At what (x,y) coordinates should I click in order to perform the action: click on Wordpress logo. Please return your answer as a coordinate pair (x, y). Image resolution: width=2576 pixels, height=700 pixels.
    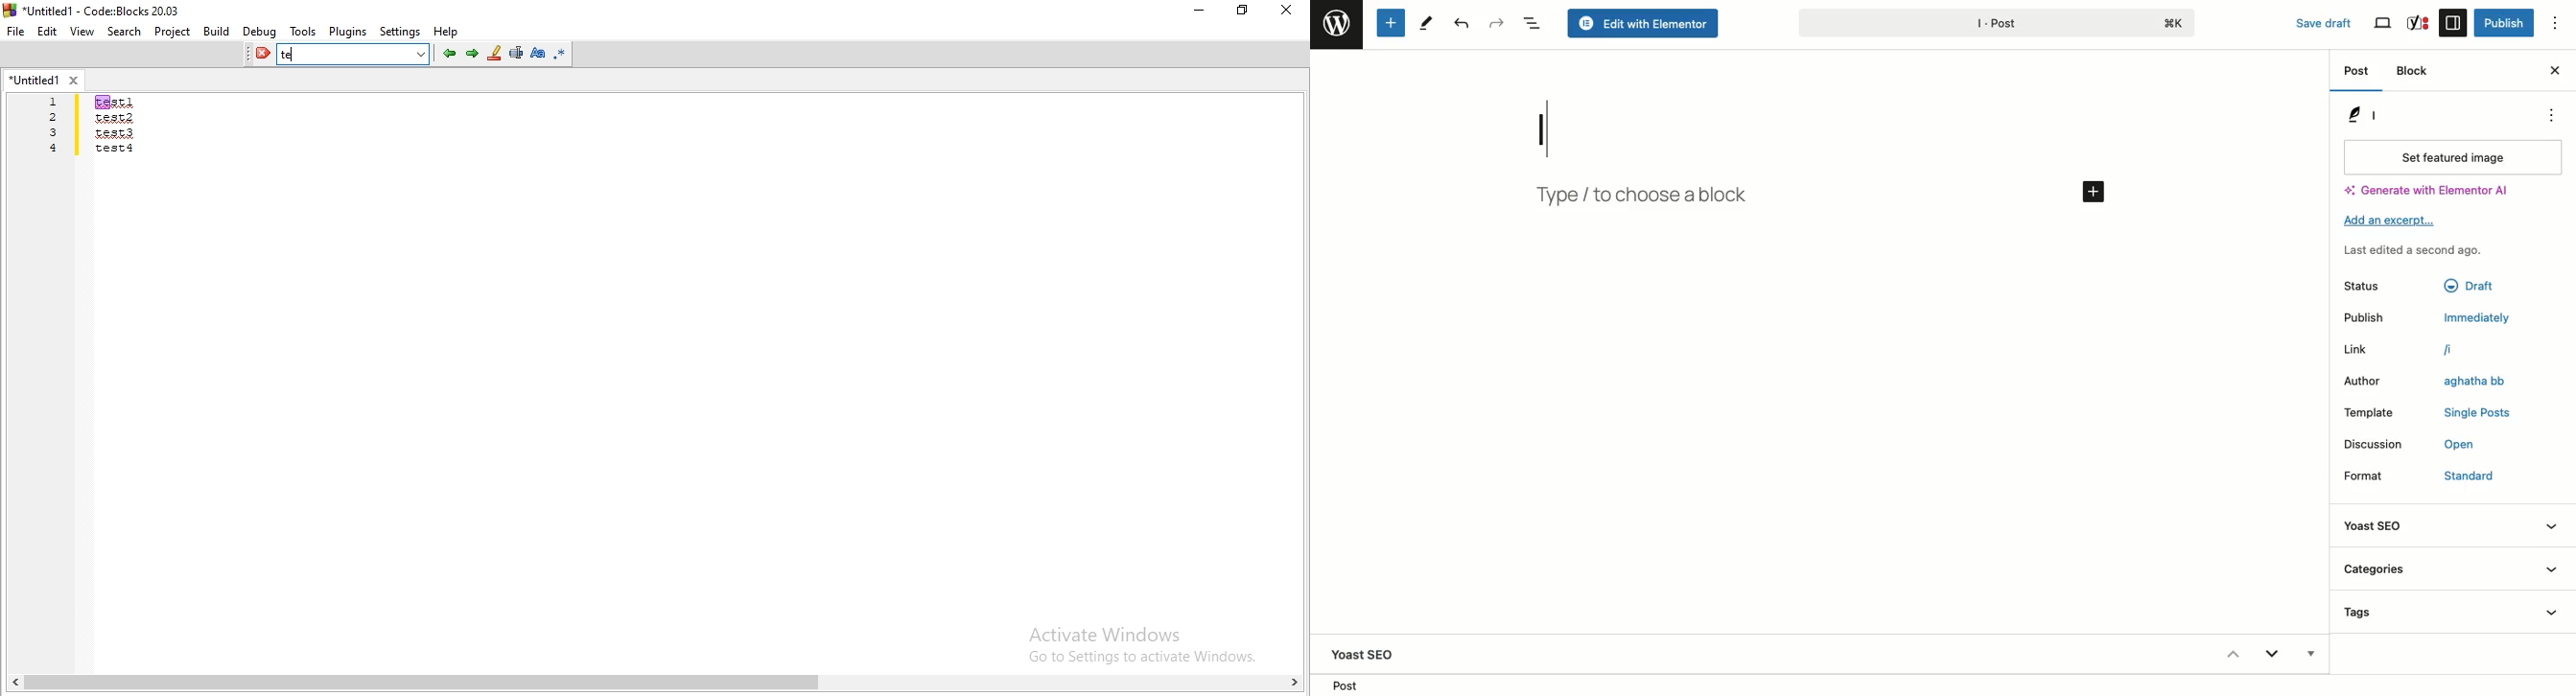
    Looking at the image, I should click on (1336, 24).